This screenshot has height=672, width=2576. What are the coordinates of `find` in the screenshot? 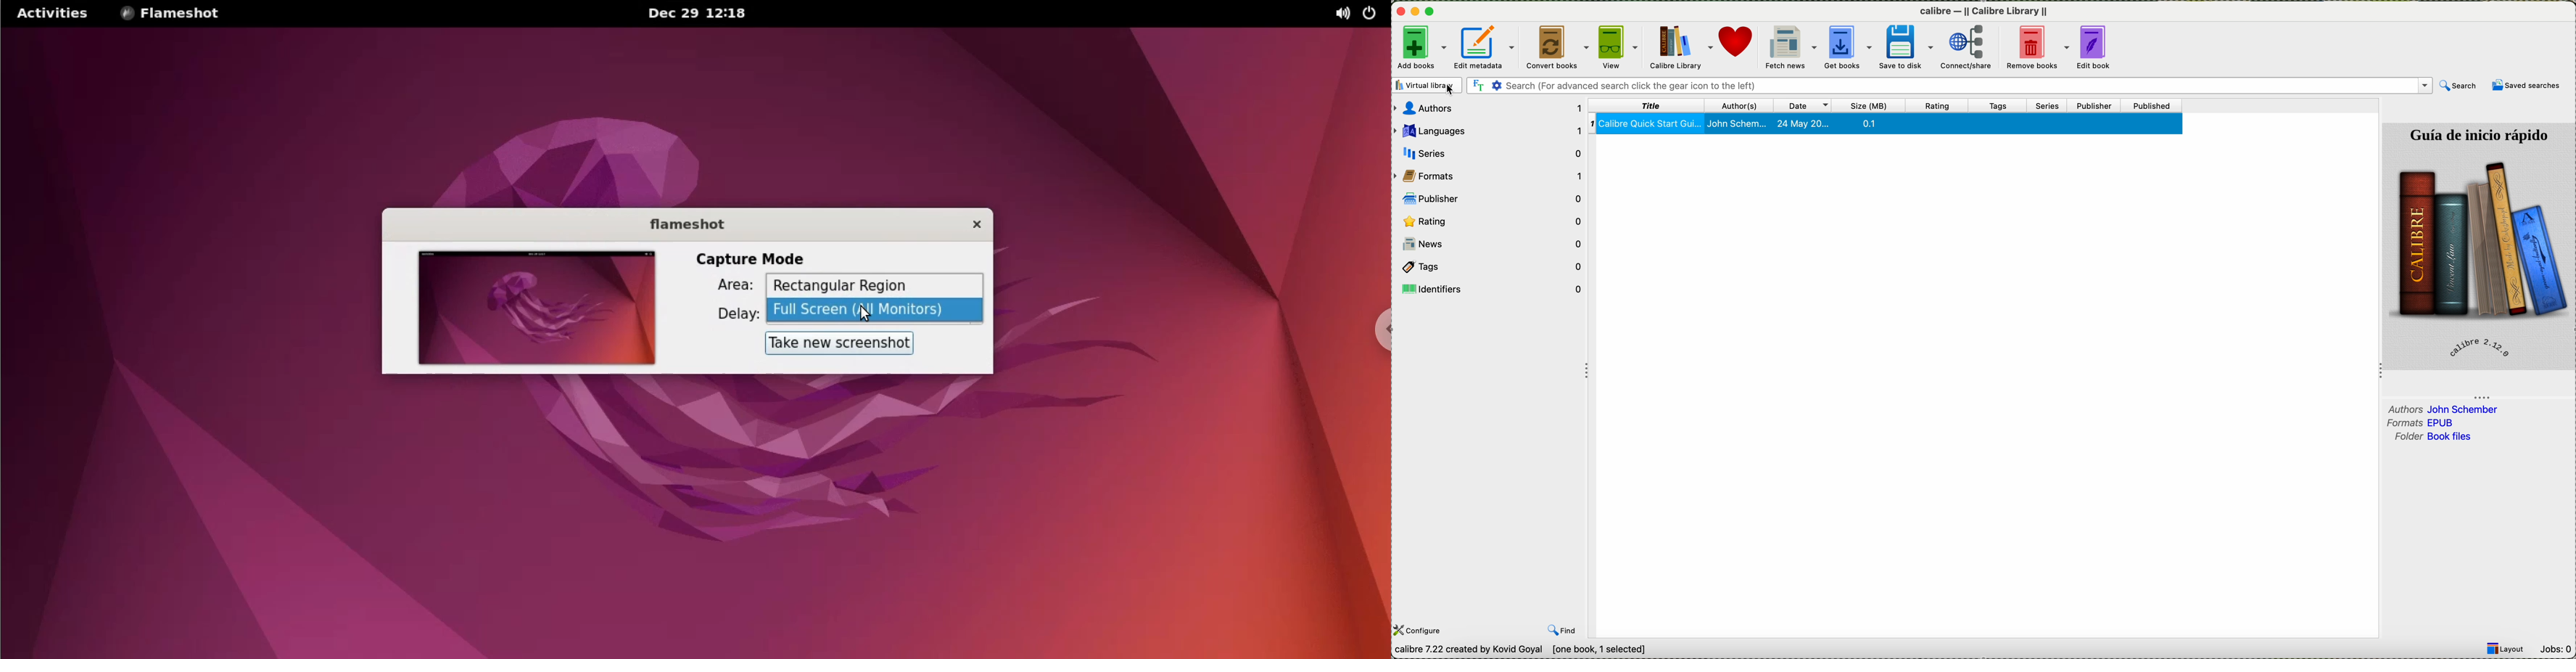 It's located at (1564, 631).